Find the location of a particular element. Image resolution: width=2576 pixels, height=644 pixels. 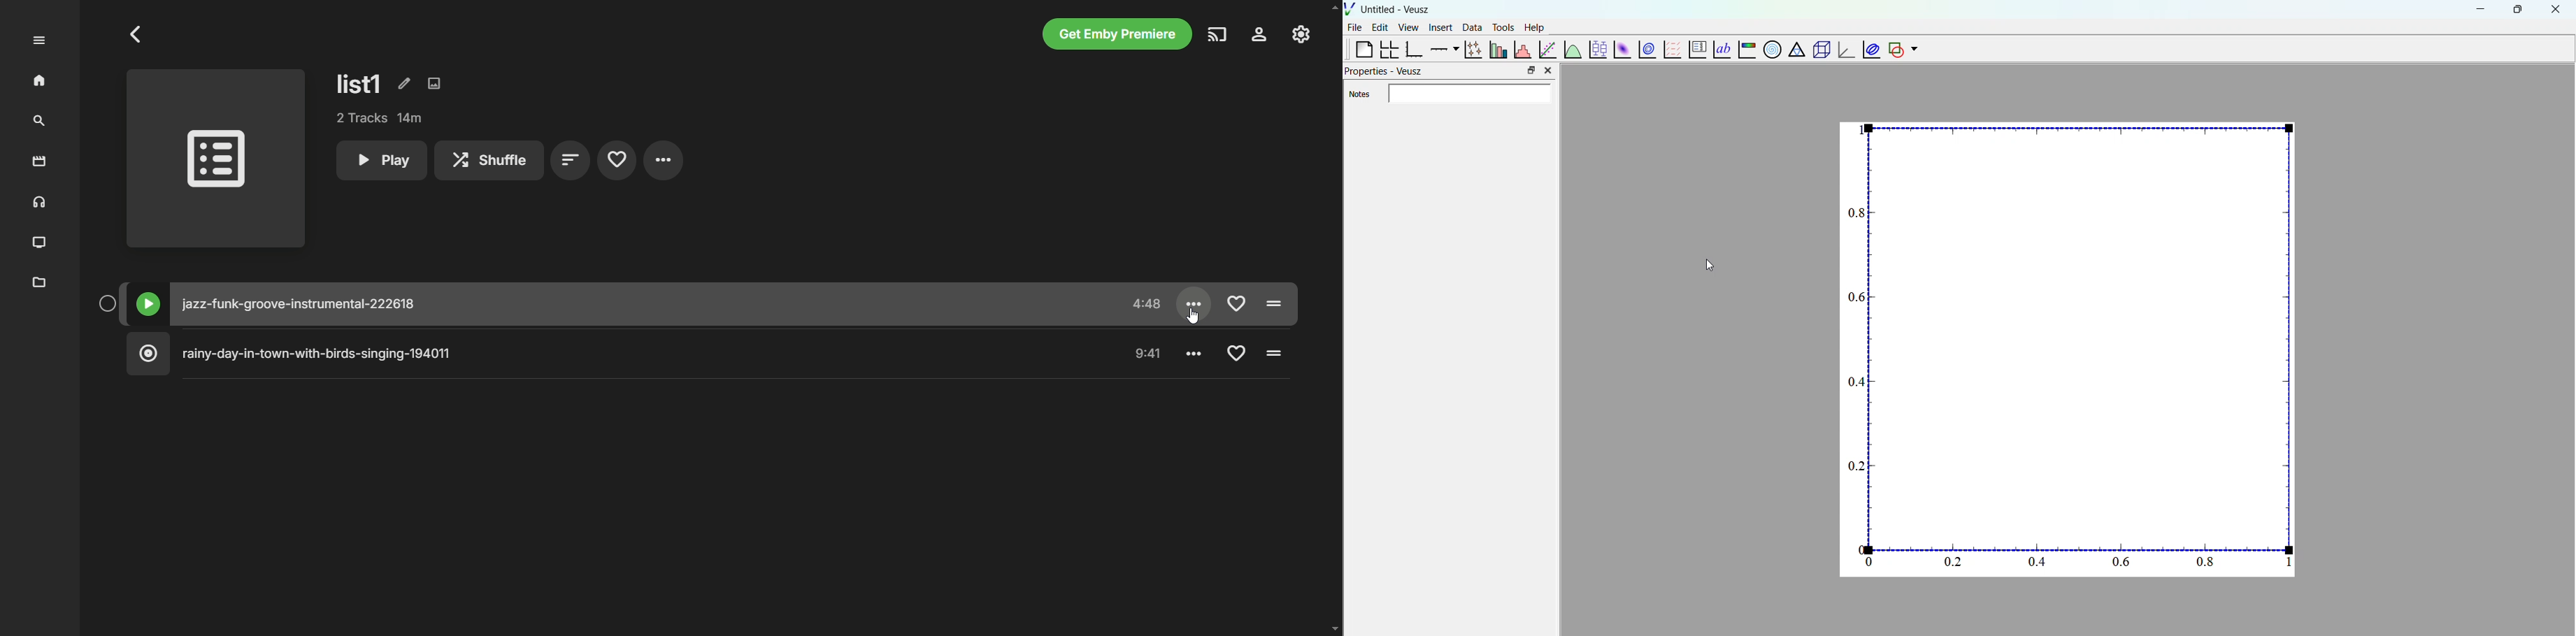

Histogram of a dataset is located at coordinates (1522, 48).